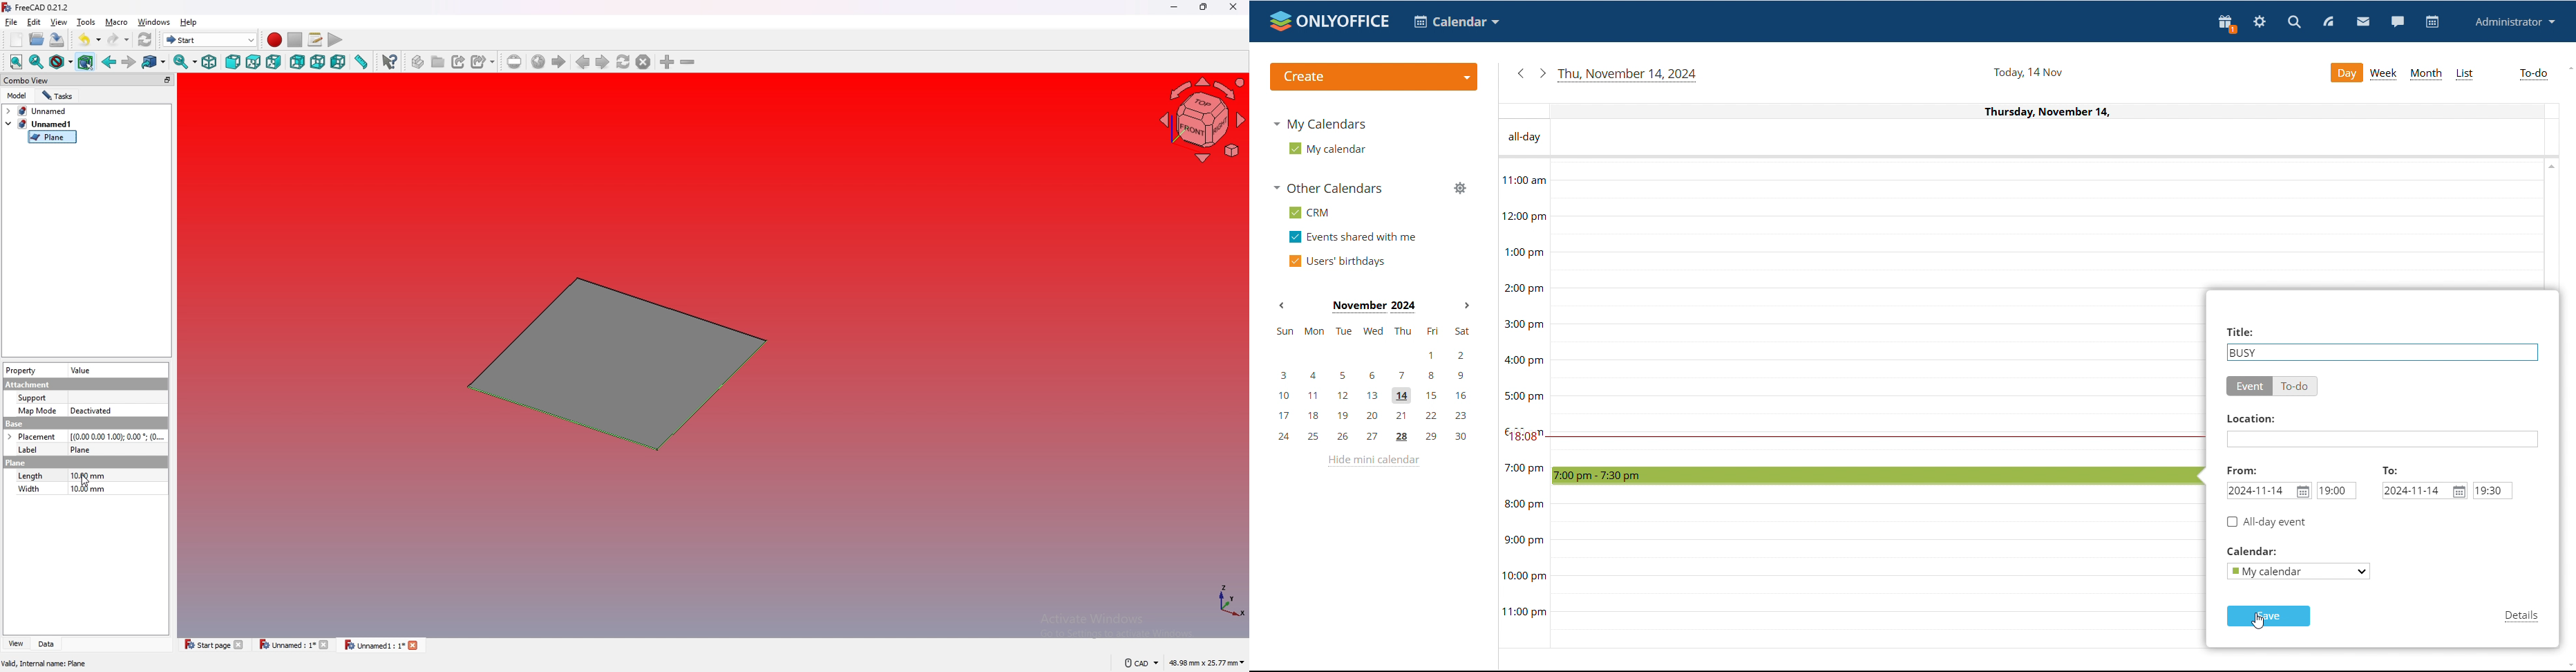 This screenshot has width=2576, height=672. Describe the element at coordinates (2425, 491) in the screenshot. I see `end date` at that location.